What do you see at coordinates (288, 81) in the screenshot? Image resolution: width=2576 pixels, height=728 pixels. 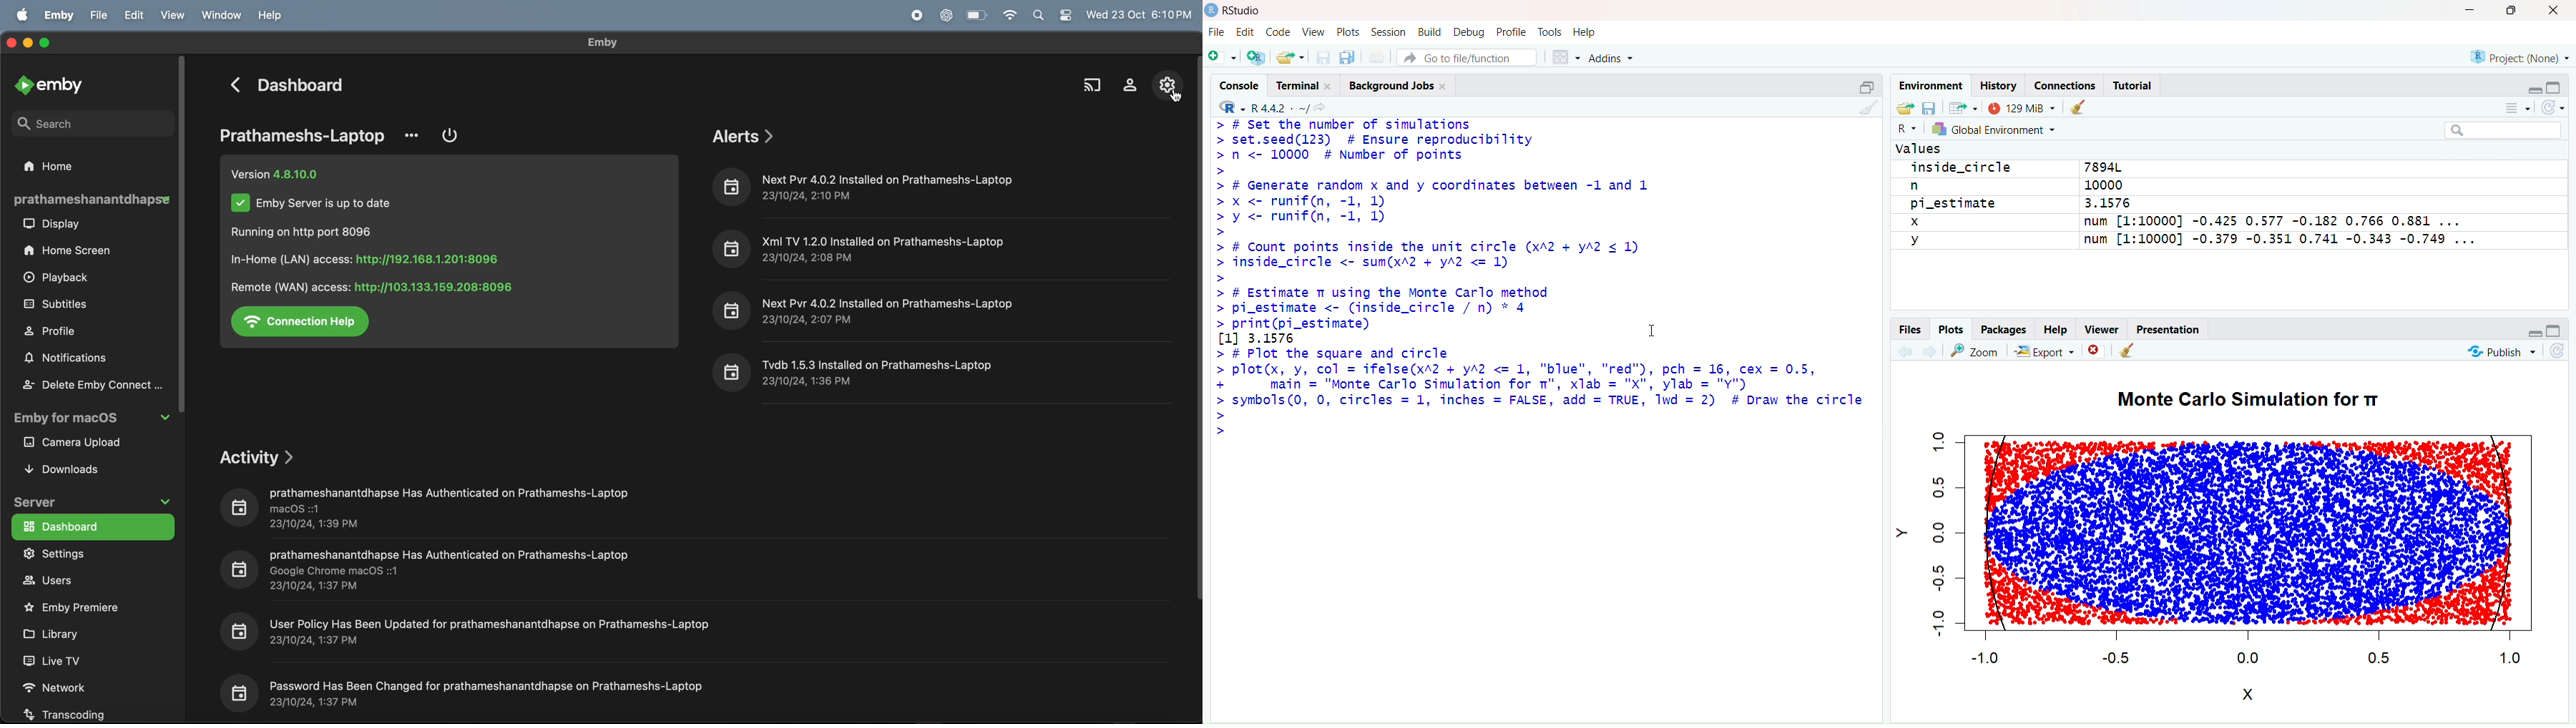 I see `dashboard` at bounding box center [288, 81].